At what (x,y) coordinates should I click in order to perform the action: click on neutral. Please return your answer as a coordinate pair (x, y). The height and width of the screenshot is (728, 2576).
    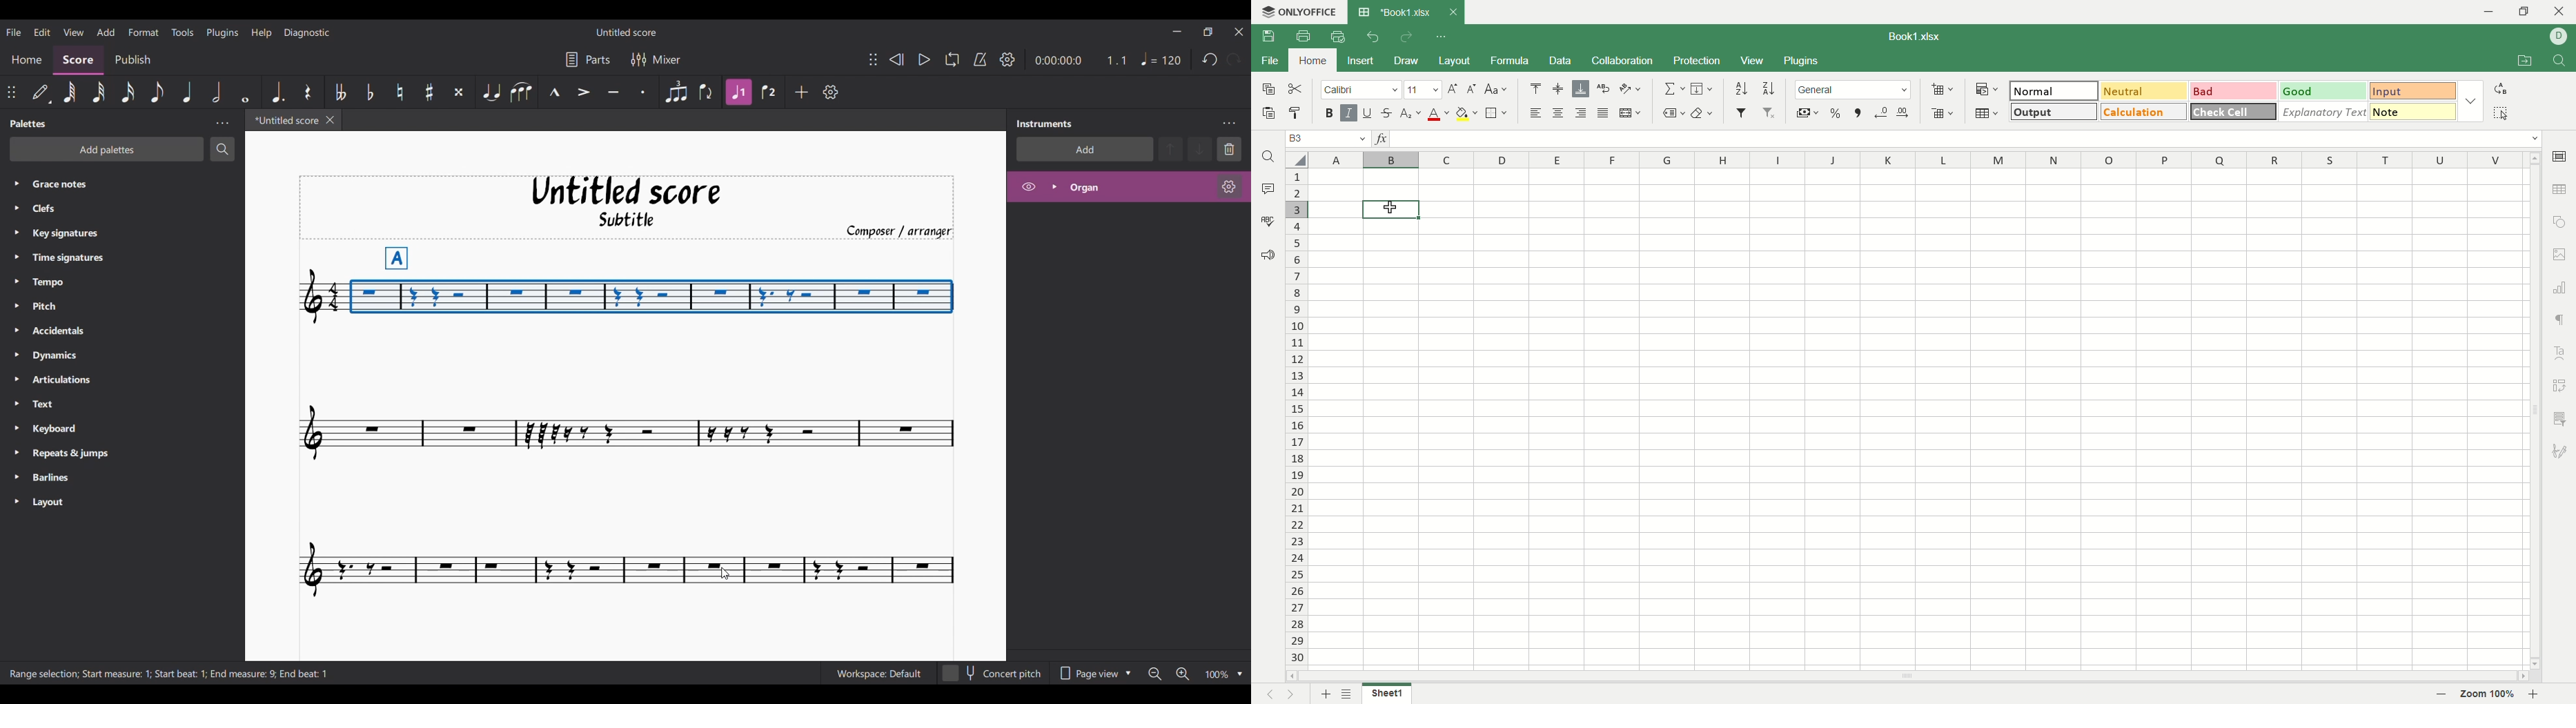
    Looking at the image, I should click on (2144, 91).